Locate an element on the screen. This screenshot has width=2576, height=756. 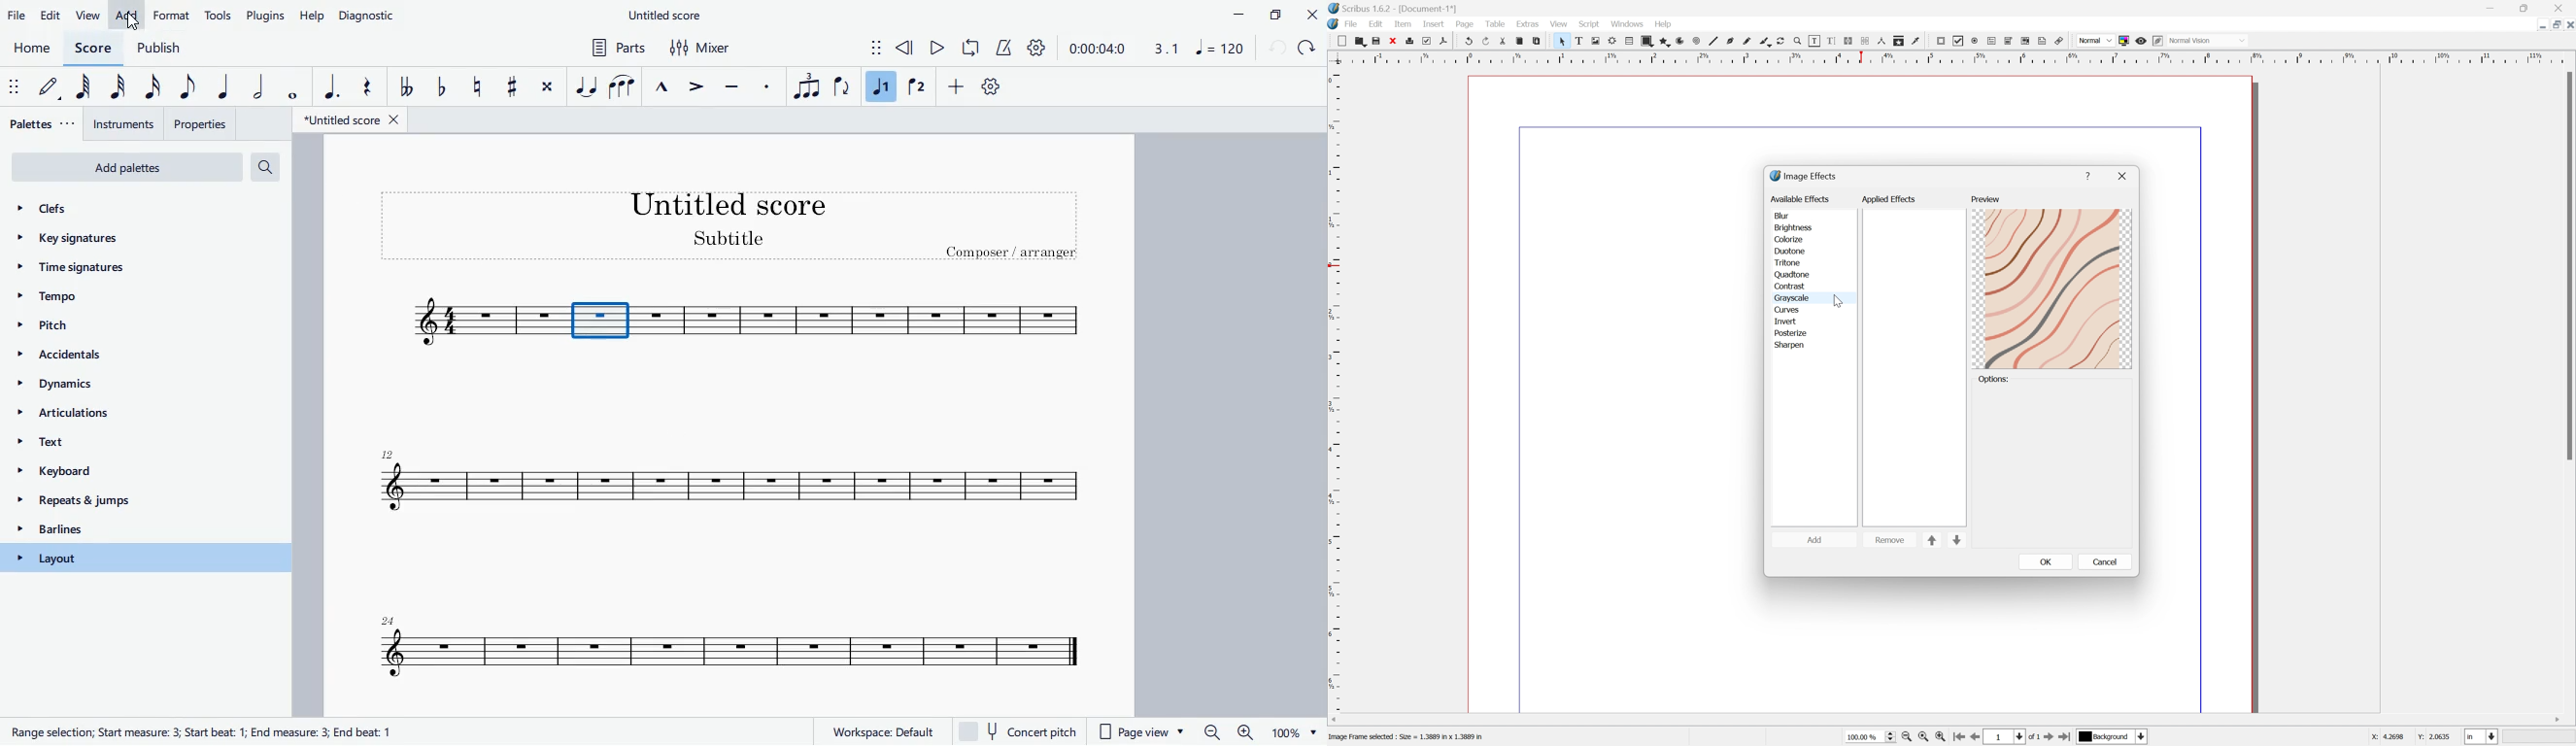
Image frame is located at coordinates (1599, 40).